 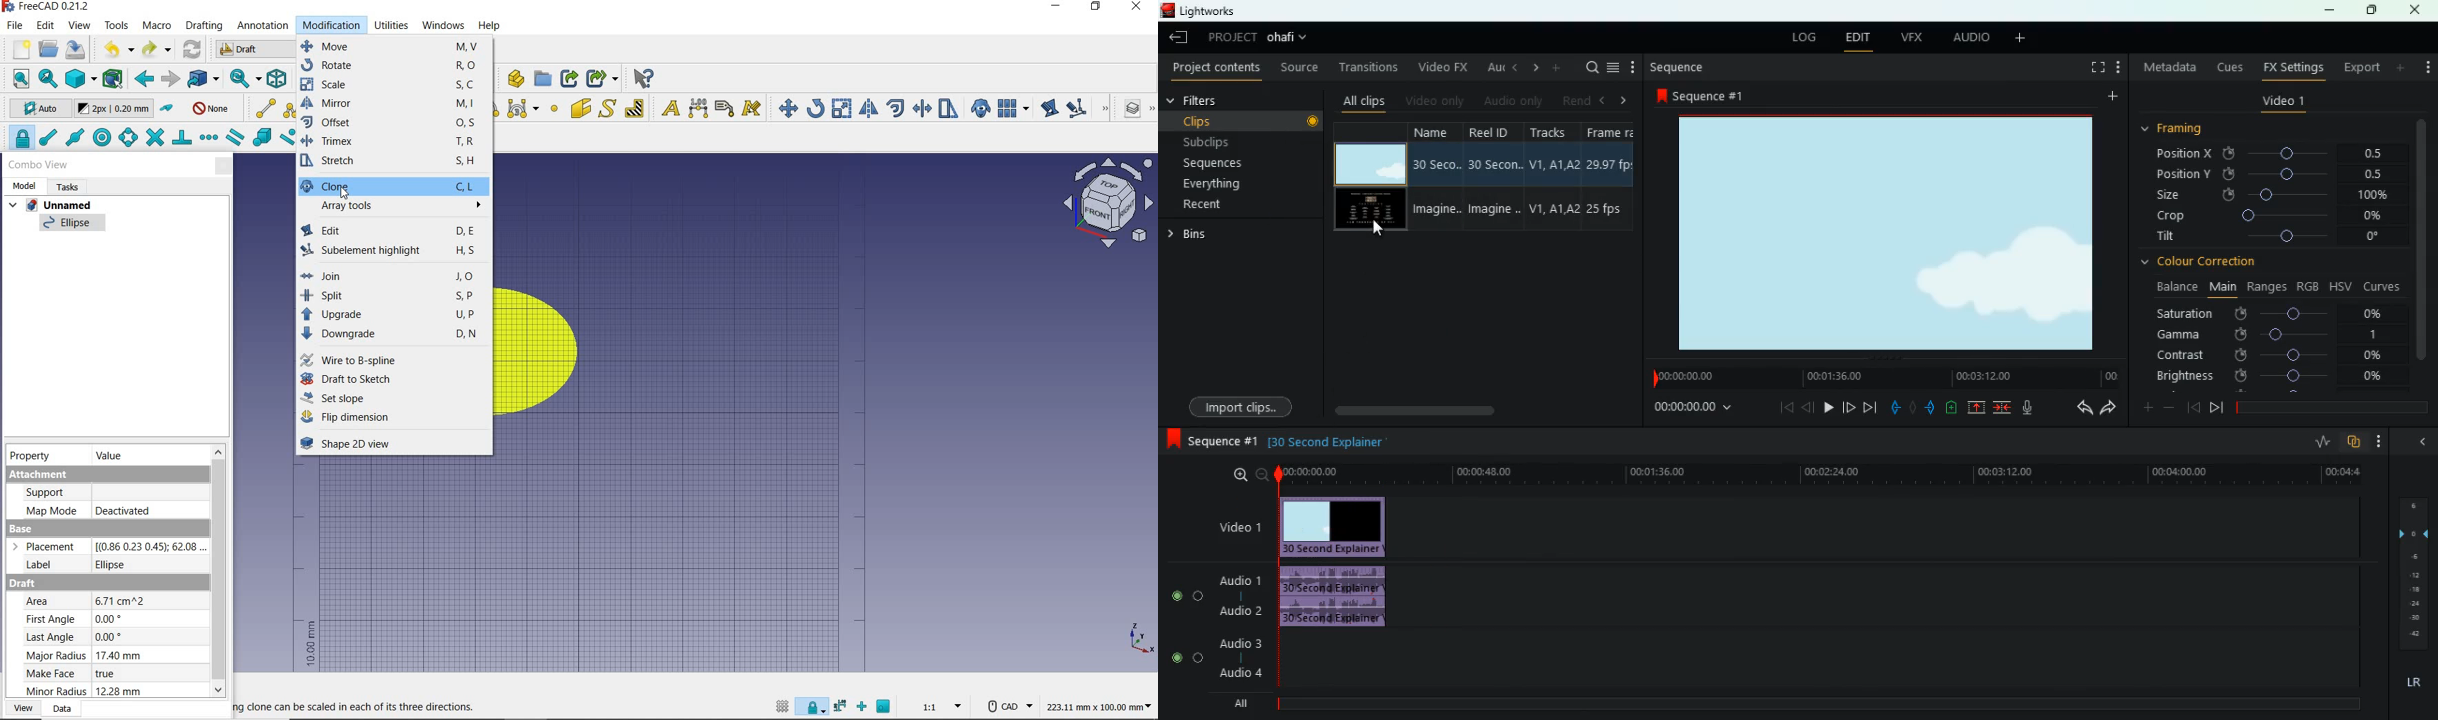 I want to click on video 1, so click(x=1236, y=529).